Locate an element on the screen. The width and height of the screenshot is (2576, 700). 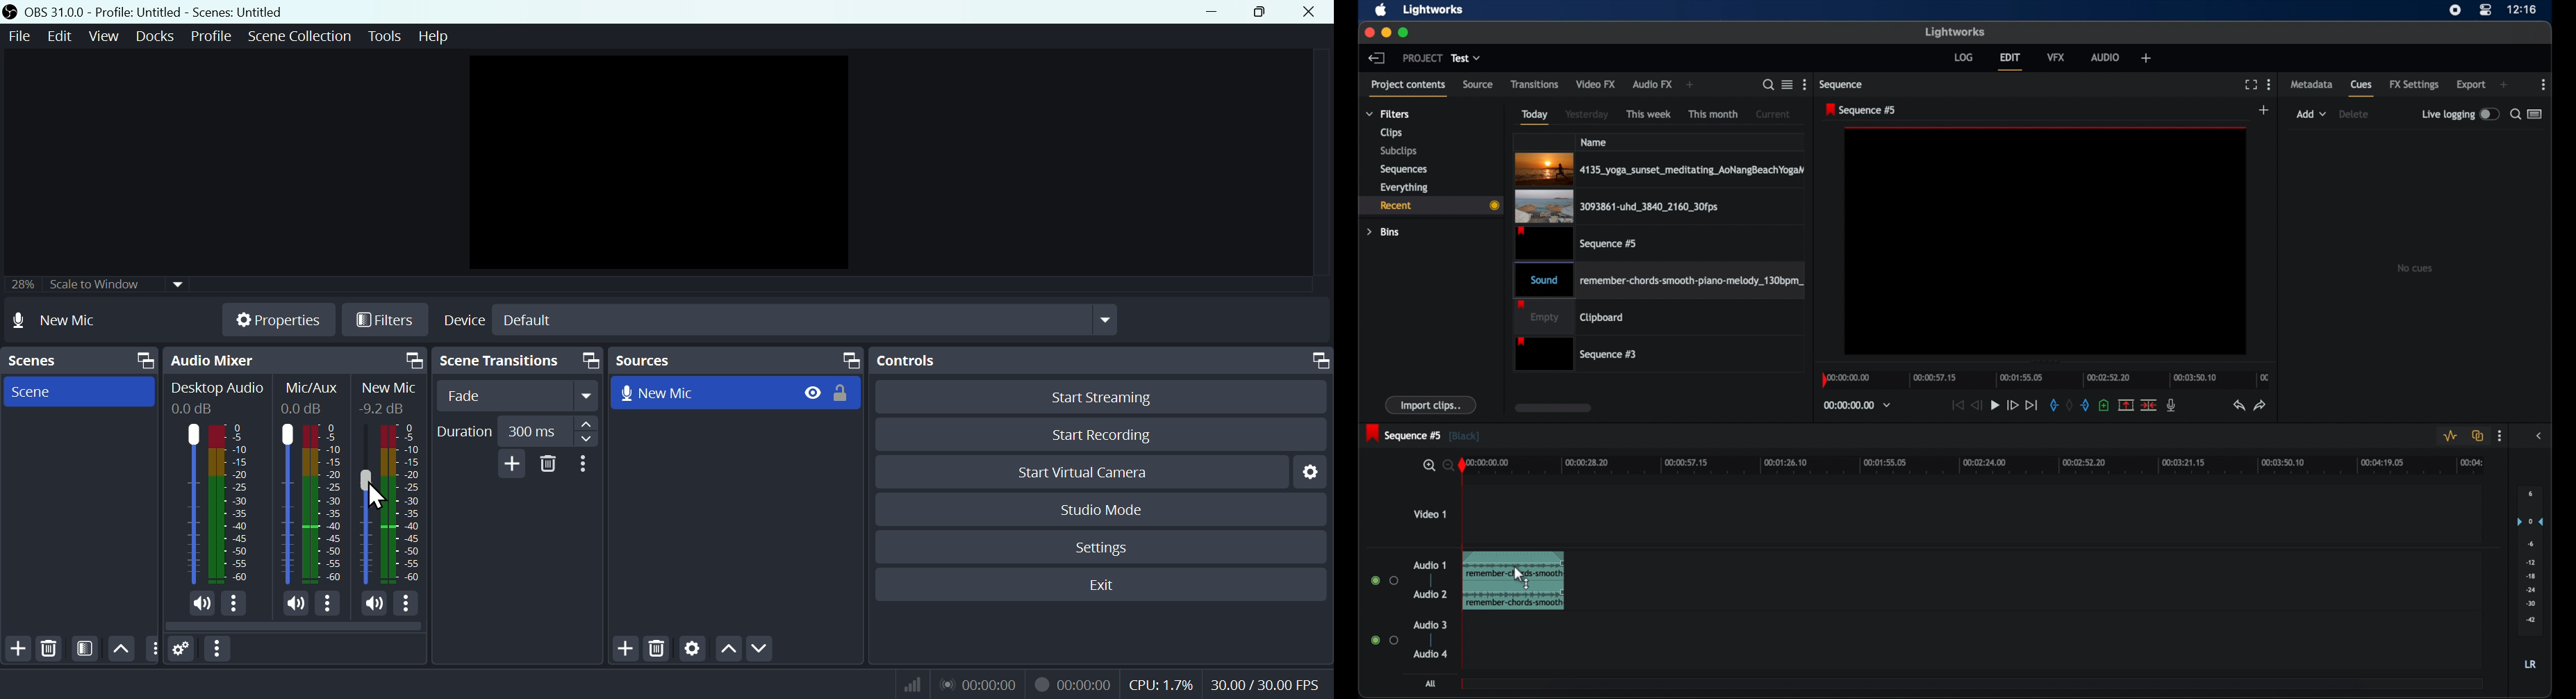
playhead is located at coordinates (1462, 465).